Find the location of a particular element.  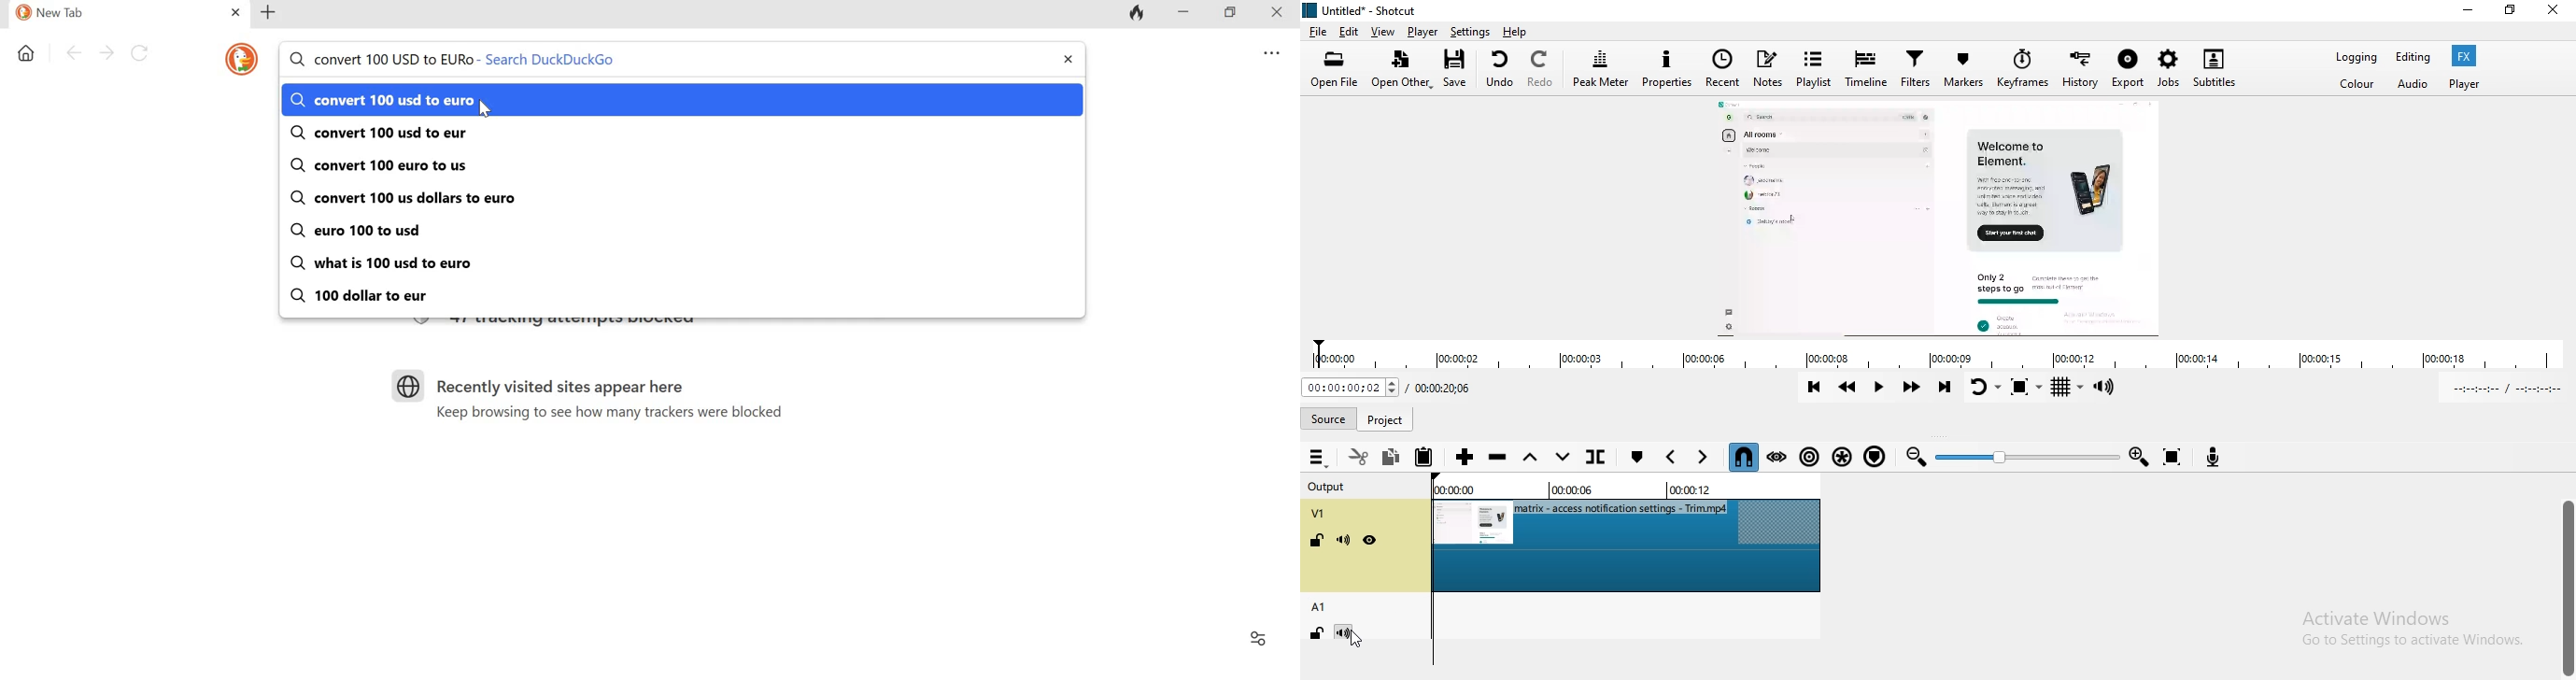

Ripple delete is located at coordinates (1498, 459).